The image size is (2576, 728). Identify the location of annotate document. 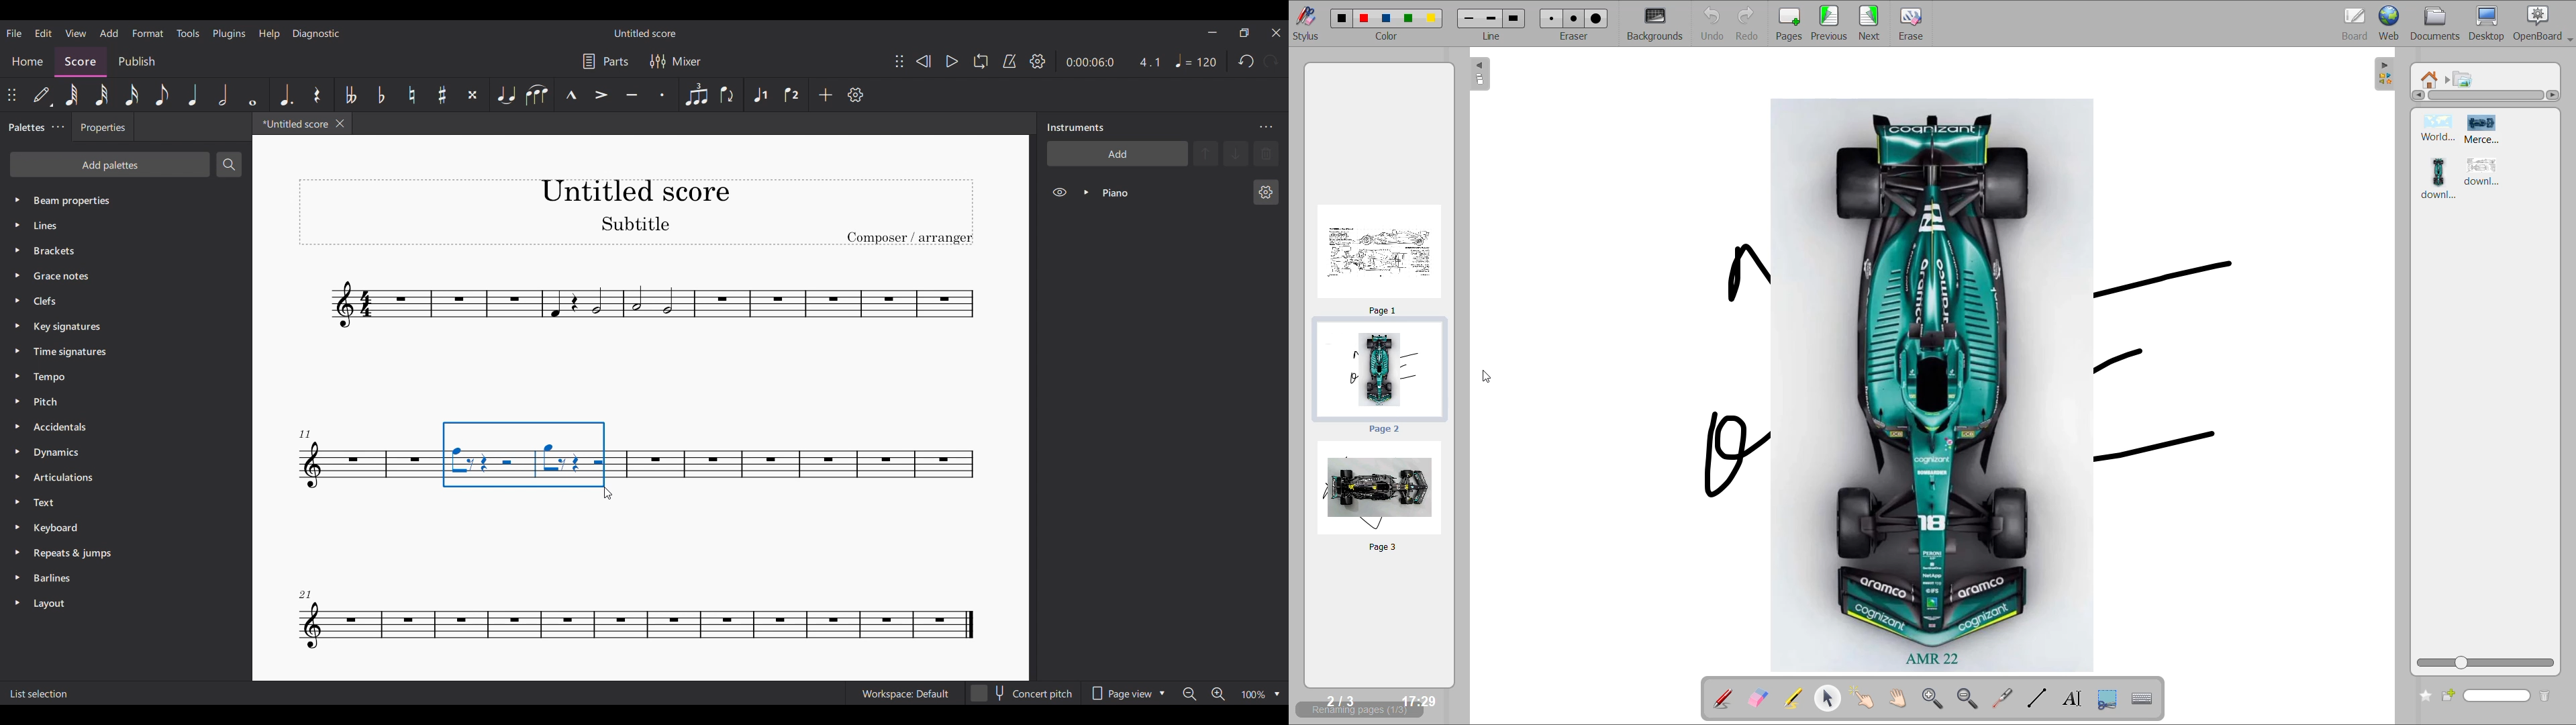
(1717, 698).